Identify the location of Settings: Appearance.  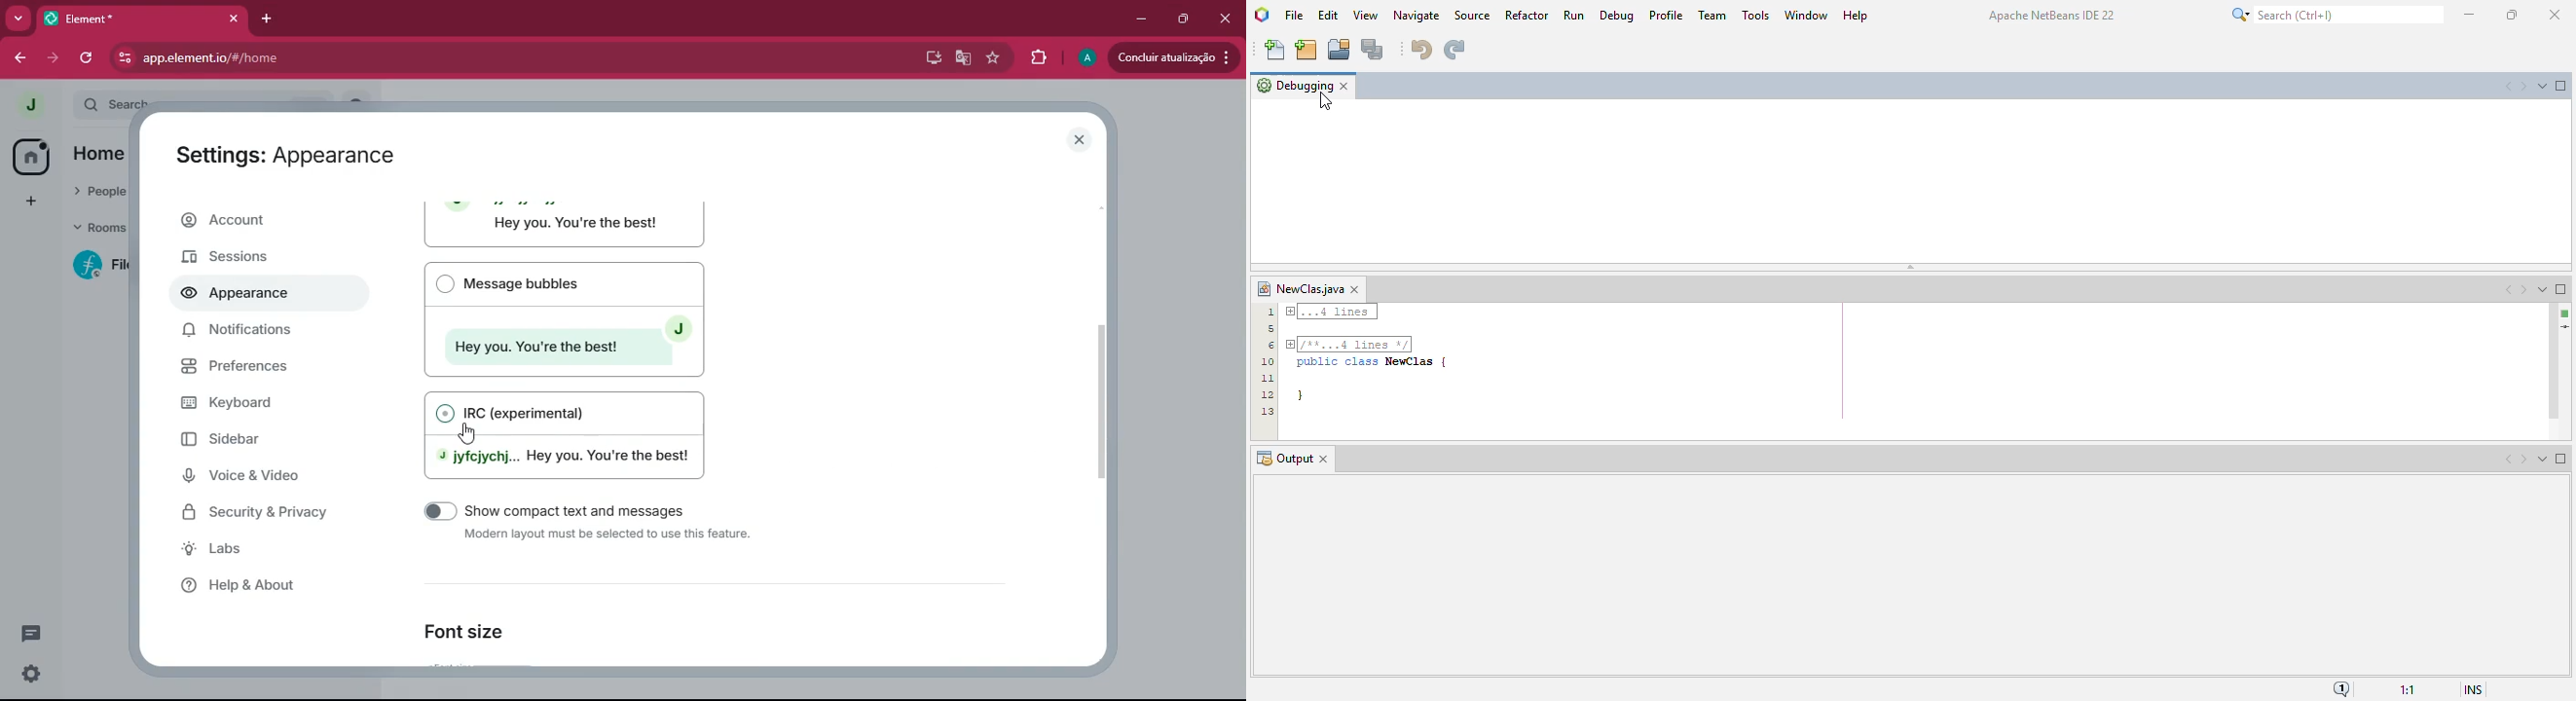
(287, 154).